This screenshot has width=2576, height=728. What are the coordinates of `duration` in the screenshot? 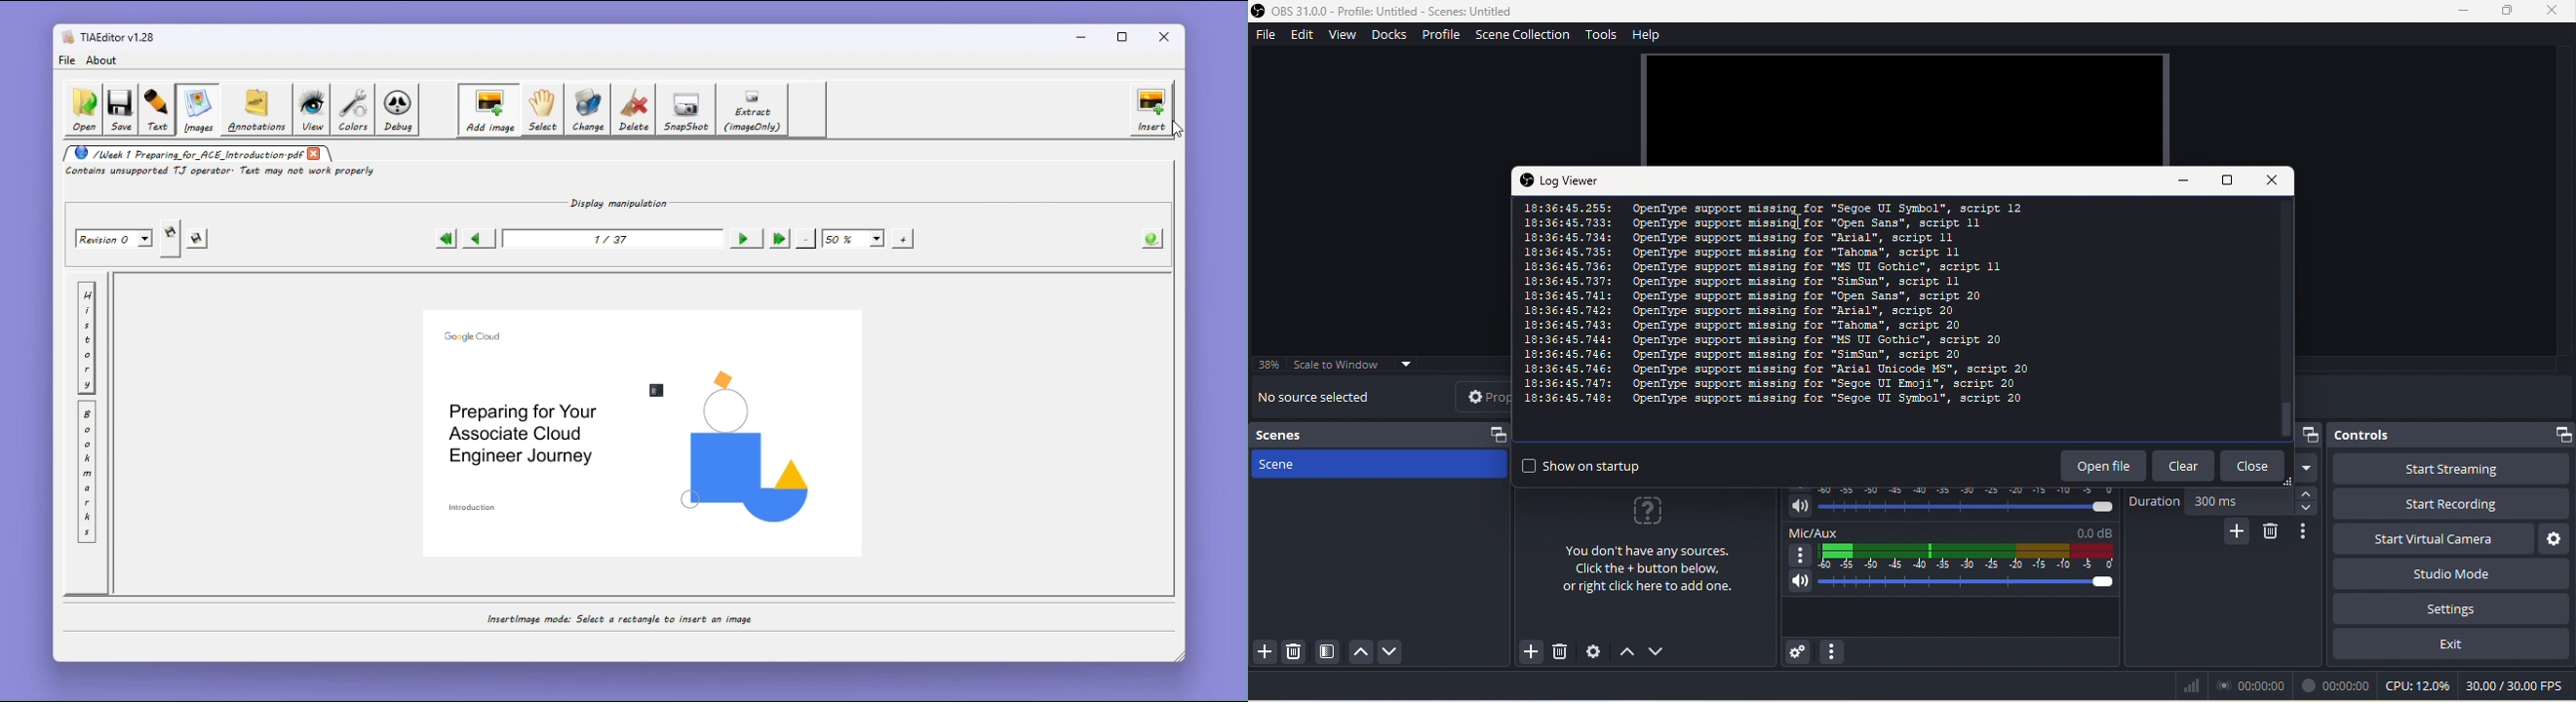 It's located at (2152, 504).